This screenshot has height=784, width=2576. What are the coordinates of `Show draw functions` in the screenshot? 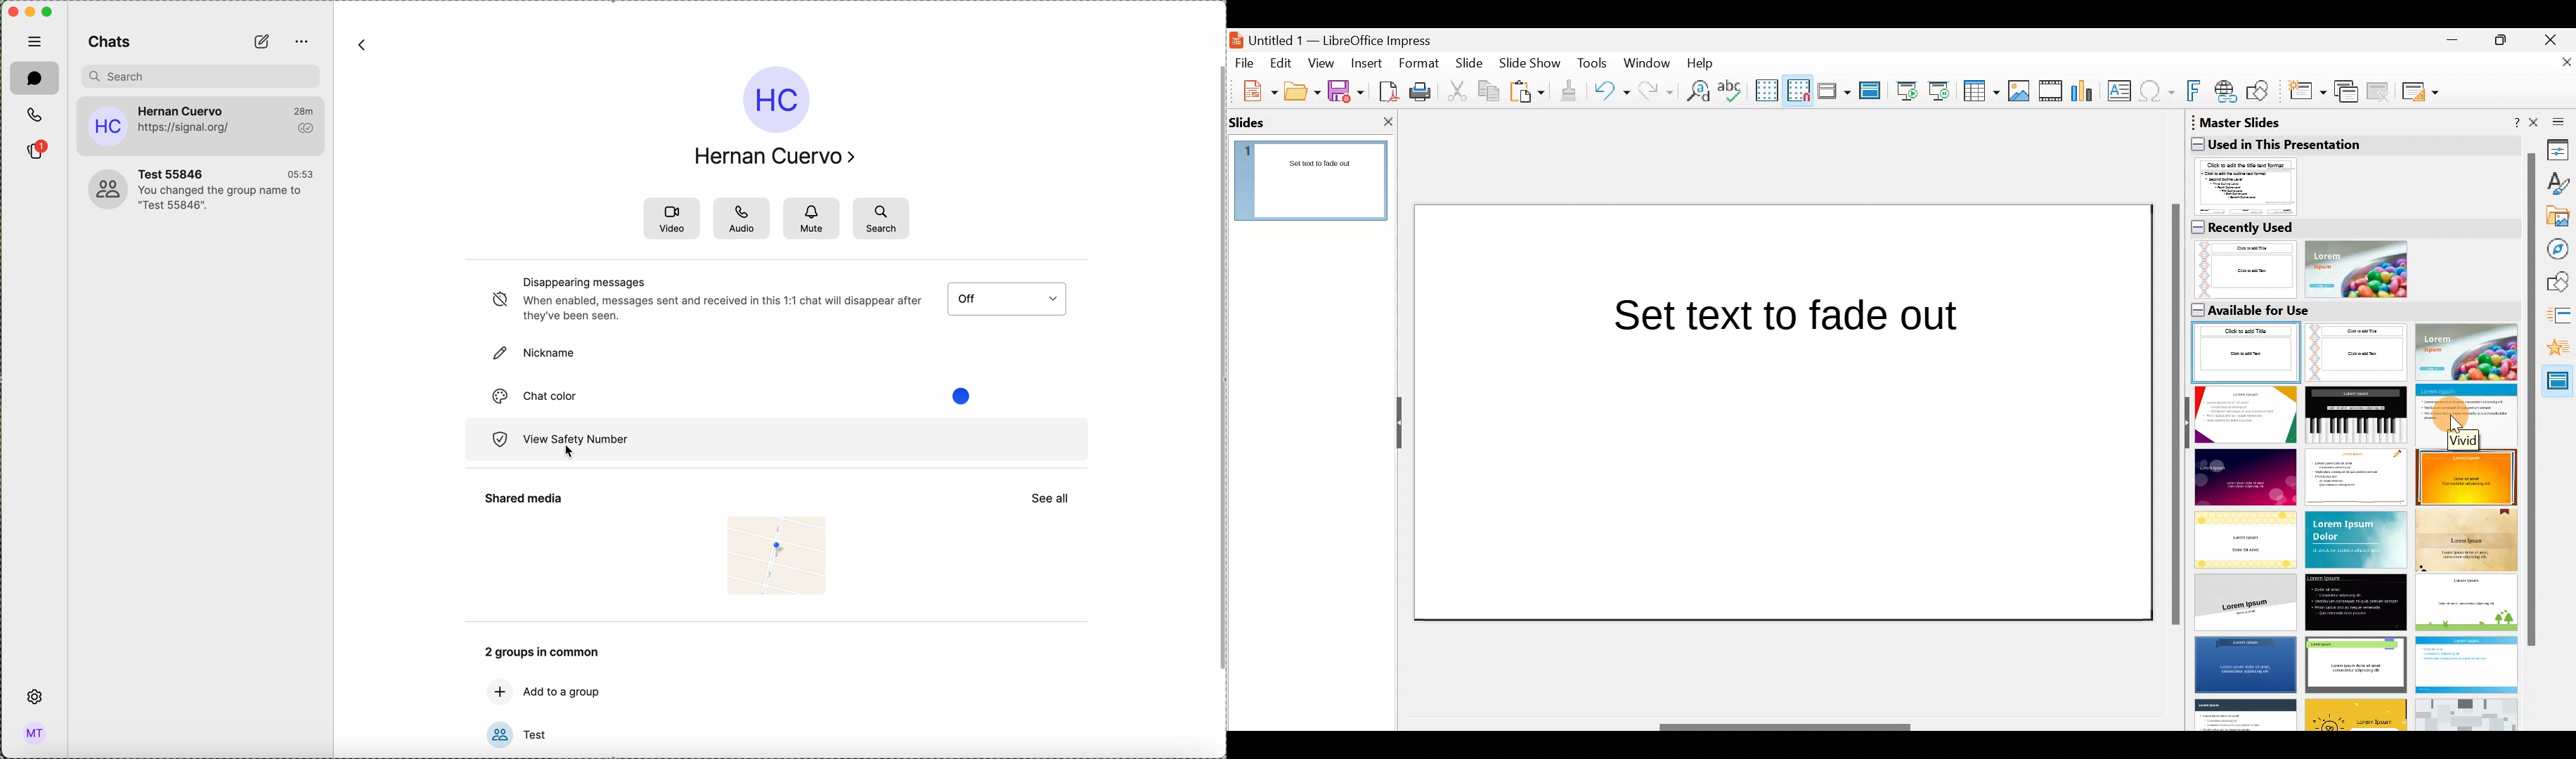 It's located at (2260, 91).